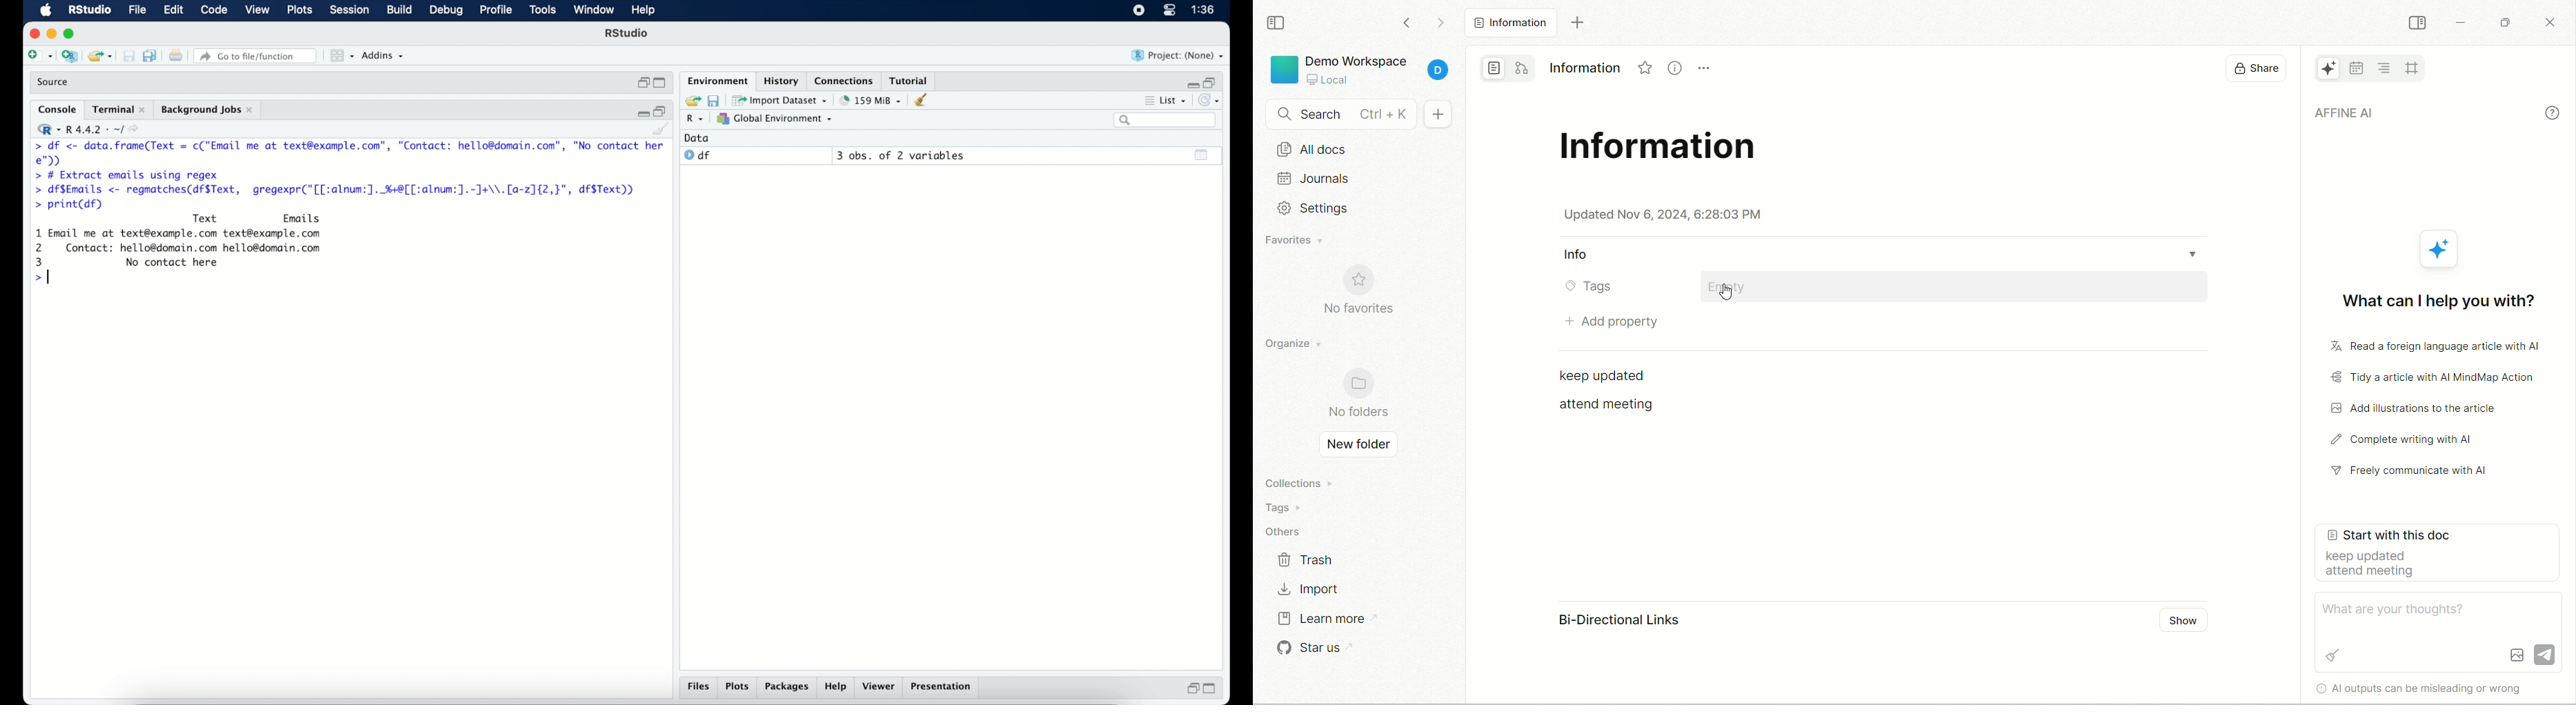 The width and height of the screenshot is (2576, 728). Describe the element at coordinates (1295, 240) in the screenshot. I see `favorites` at that location.